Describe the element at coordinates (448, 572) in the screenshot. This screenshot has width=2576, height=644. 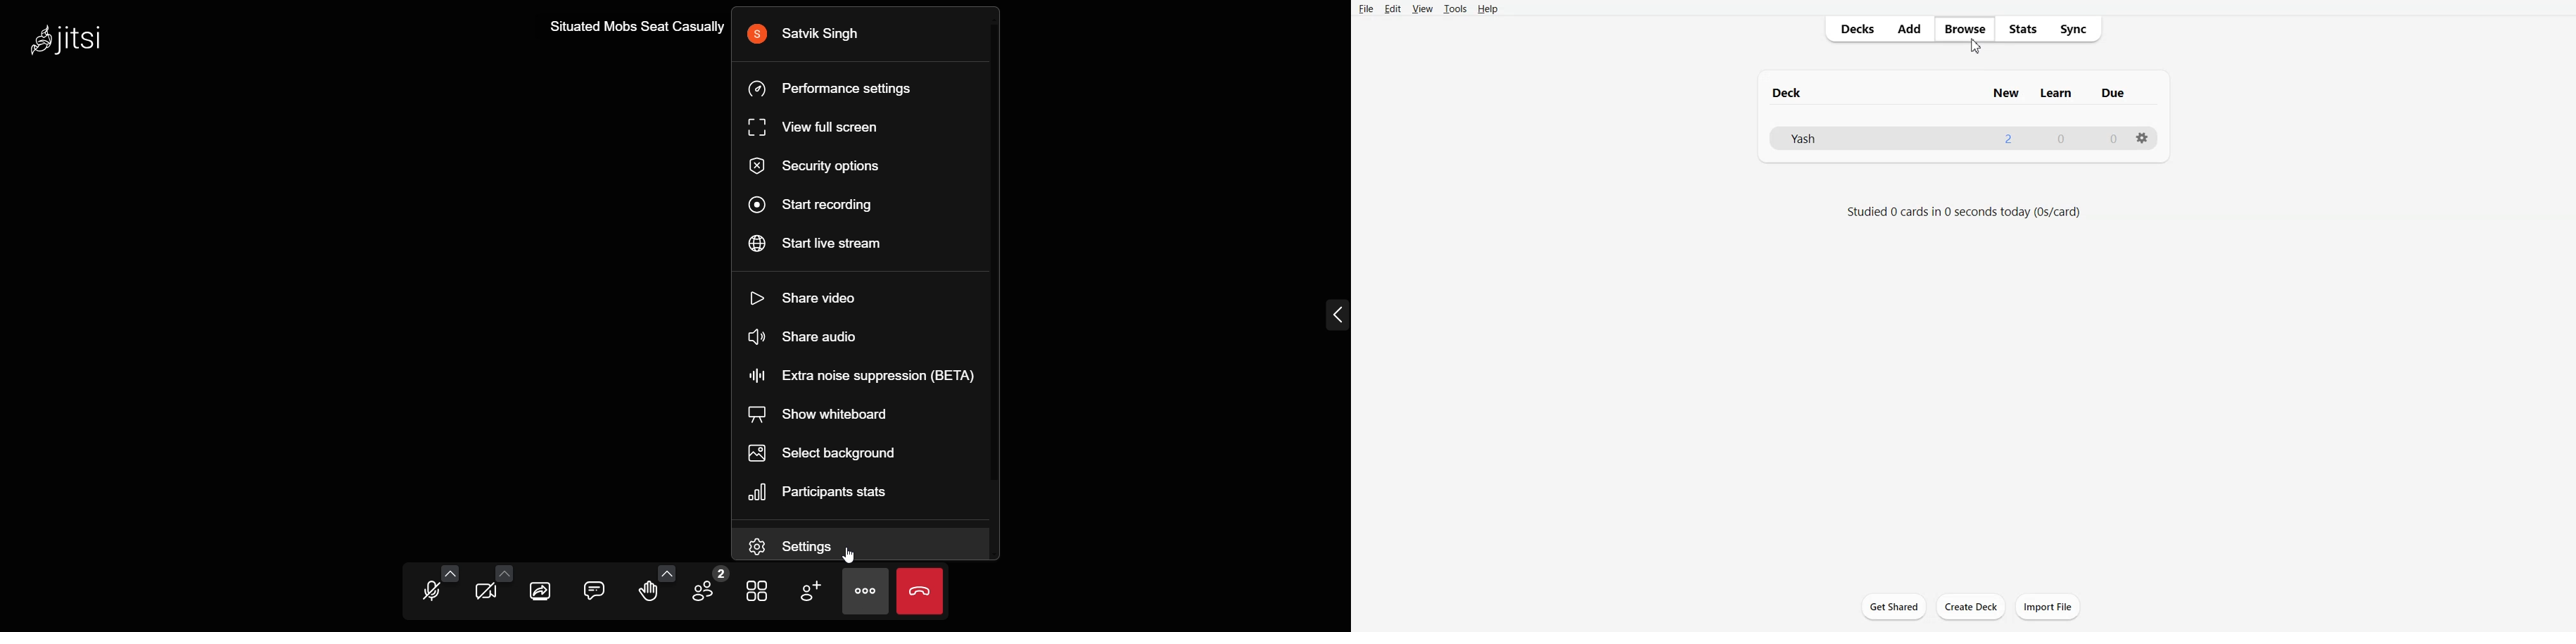
I see `more audio option` at that location.